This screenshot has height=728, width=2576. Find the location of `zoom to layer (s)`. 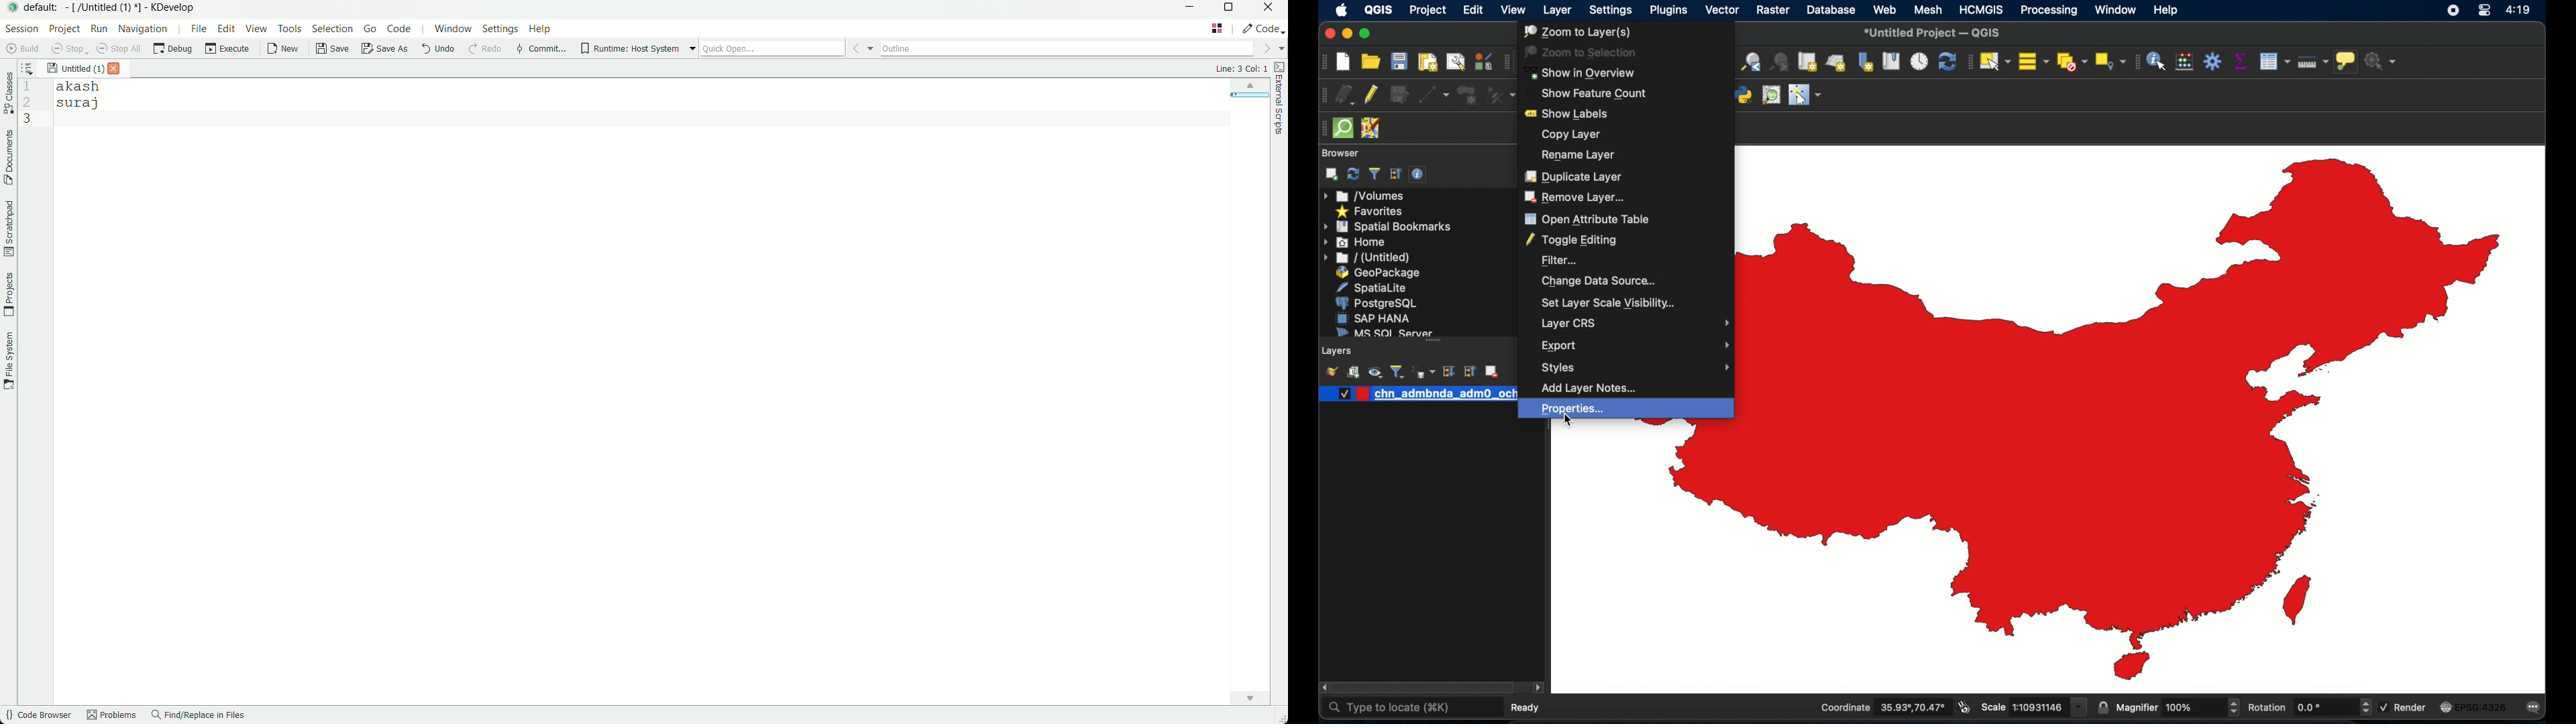

zoom to layer (s) is located at coordinates (1575, 32).